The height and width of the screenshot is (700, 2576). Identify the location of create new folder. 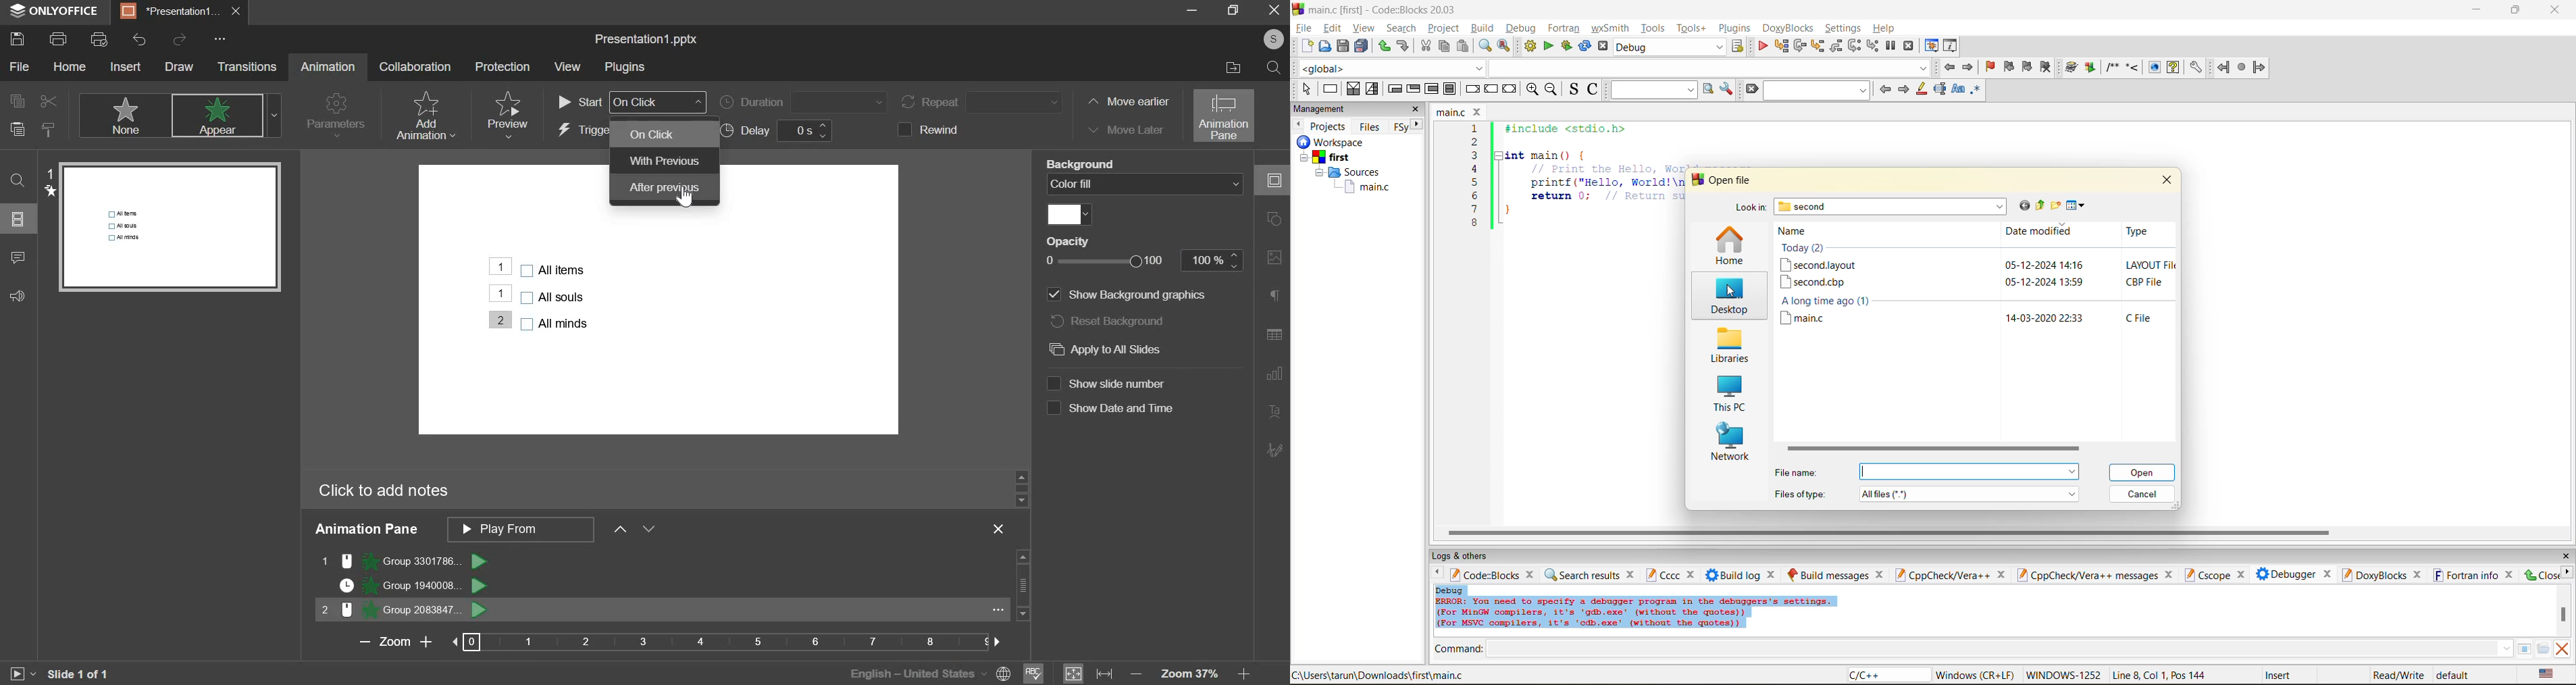
(2057, 205).